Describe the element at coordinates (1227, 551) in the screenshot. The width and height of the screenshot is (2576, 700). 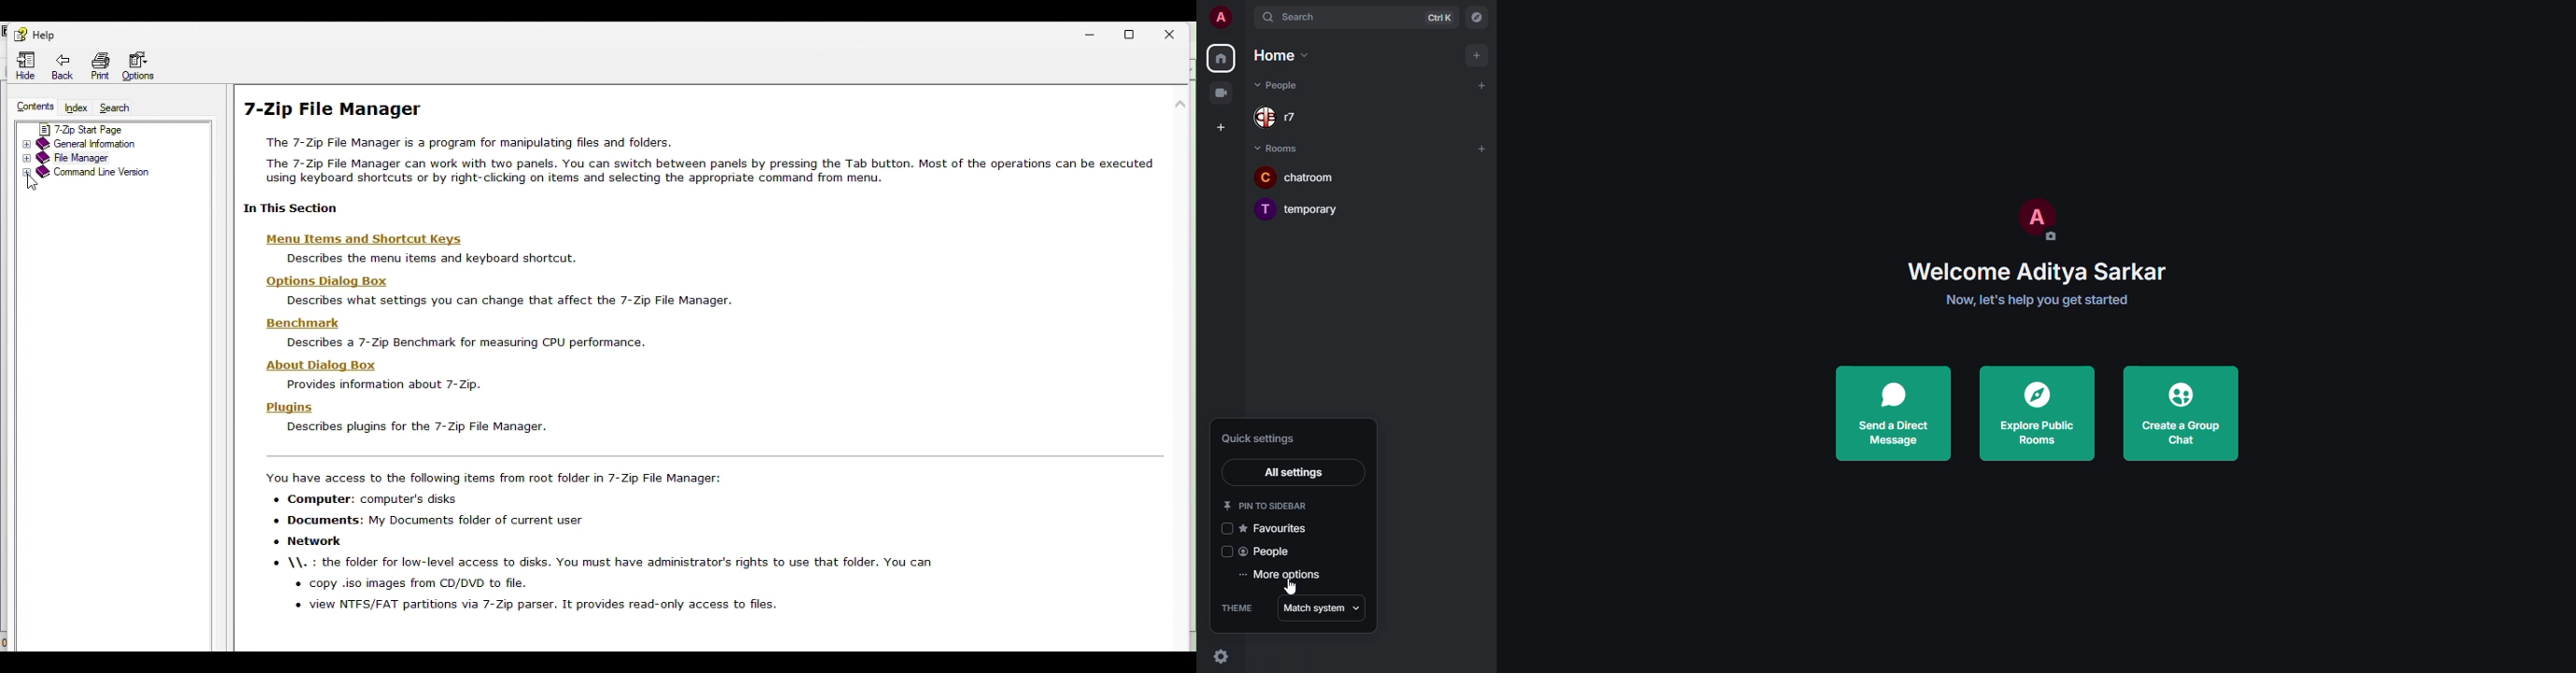
I see `click to enable` at that location.